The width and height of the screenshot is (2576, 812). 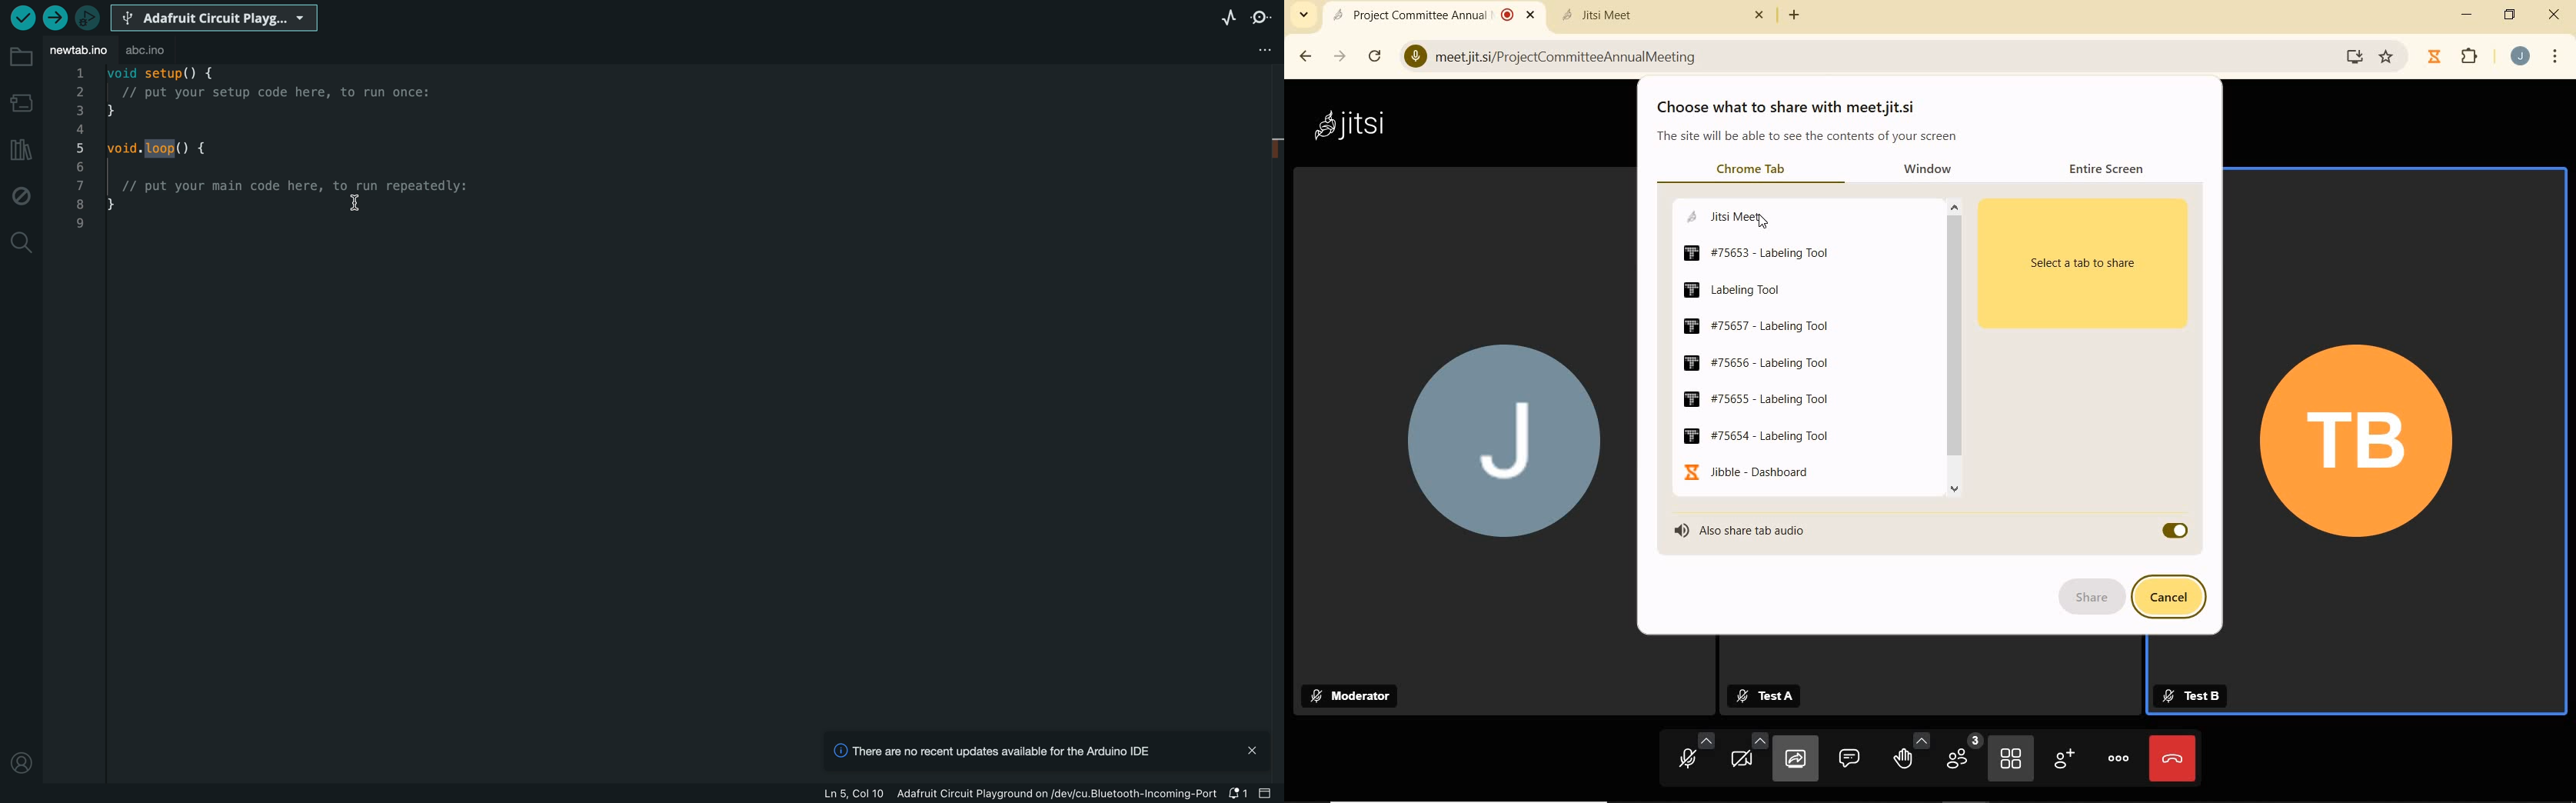 What do you see at coordinates (1757, 400) in the screenshot?
I see `#75655 - Labeling Tool` at bounding box center [1757, 400].